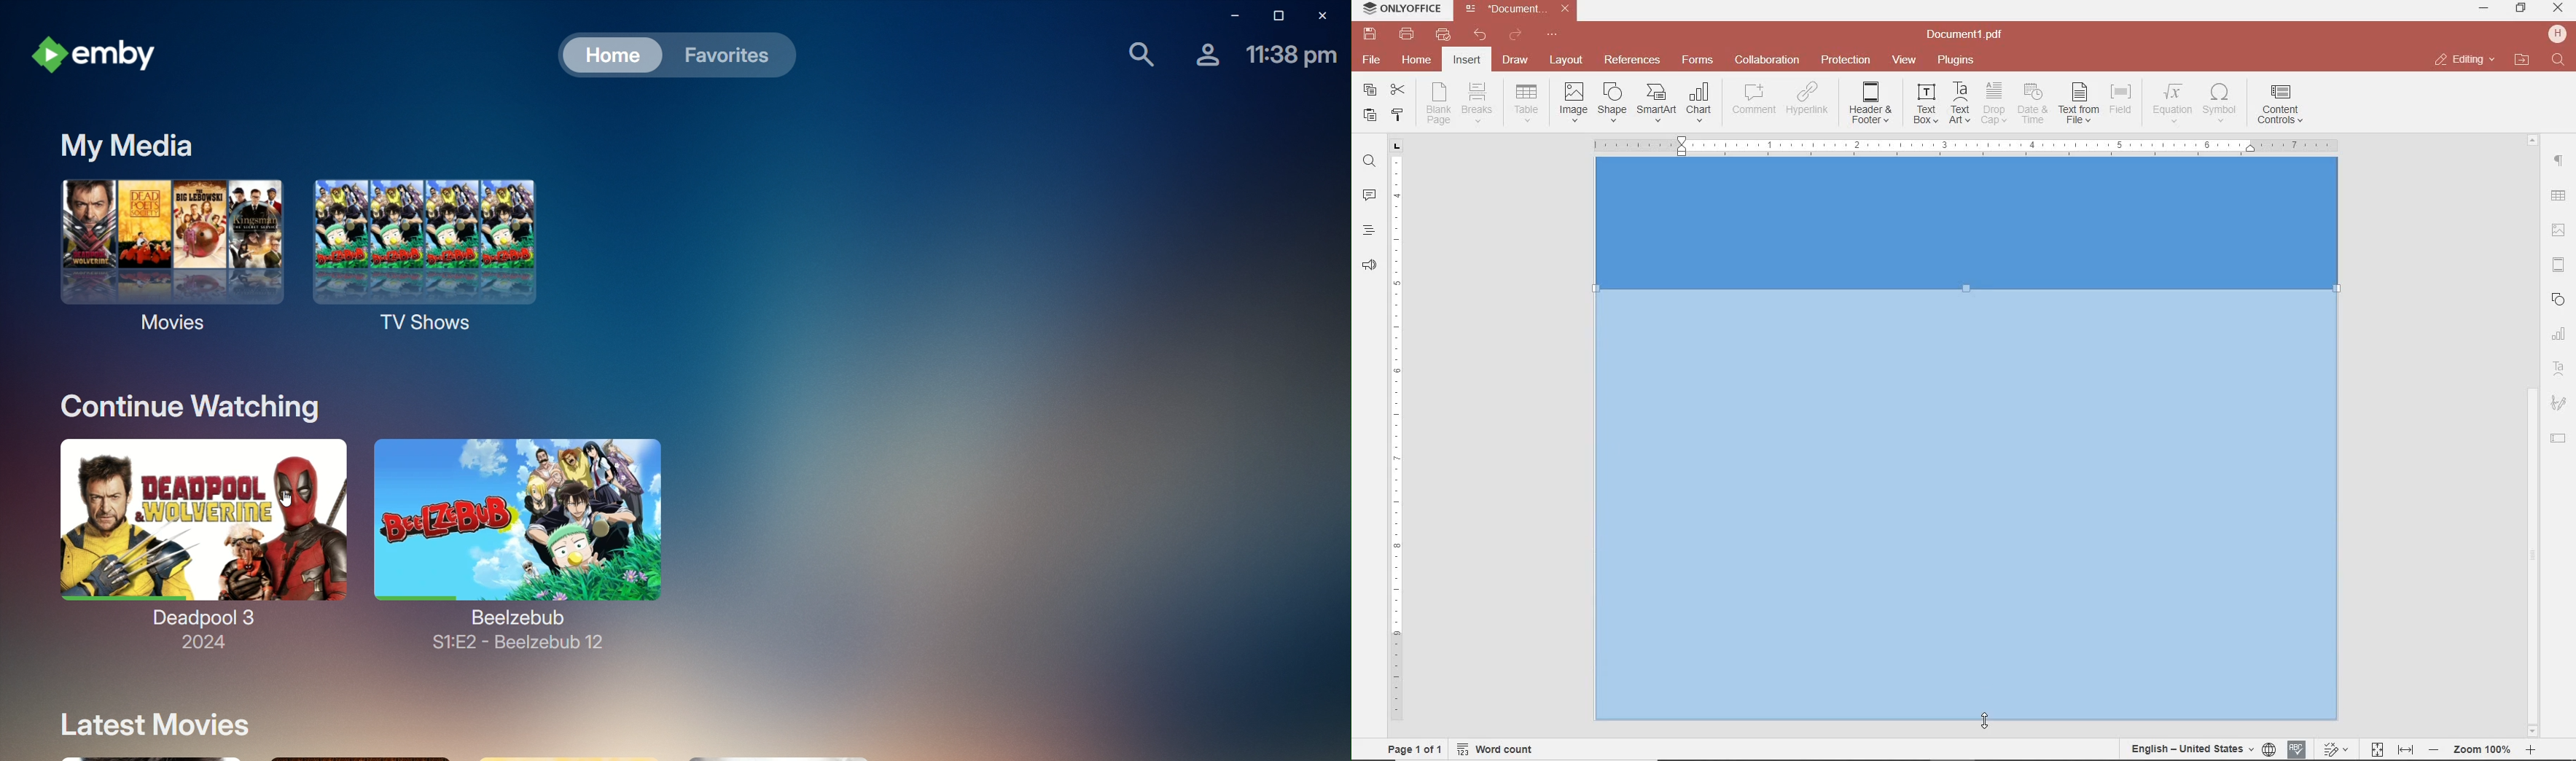 This screenshot has height=784, width=2576. I want to click on INSERT BLANK PAGE, so click(1438, 103).